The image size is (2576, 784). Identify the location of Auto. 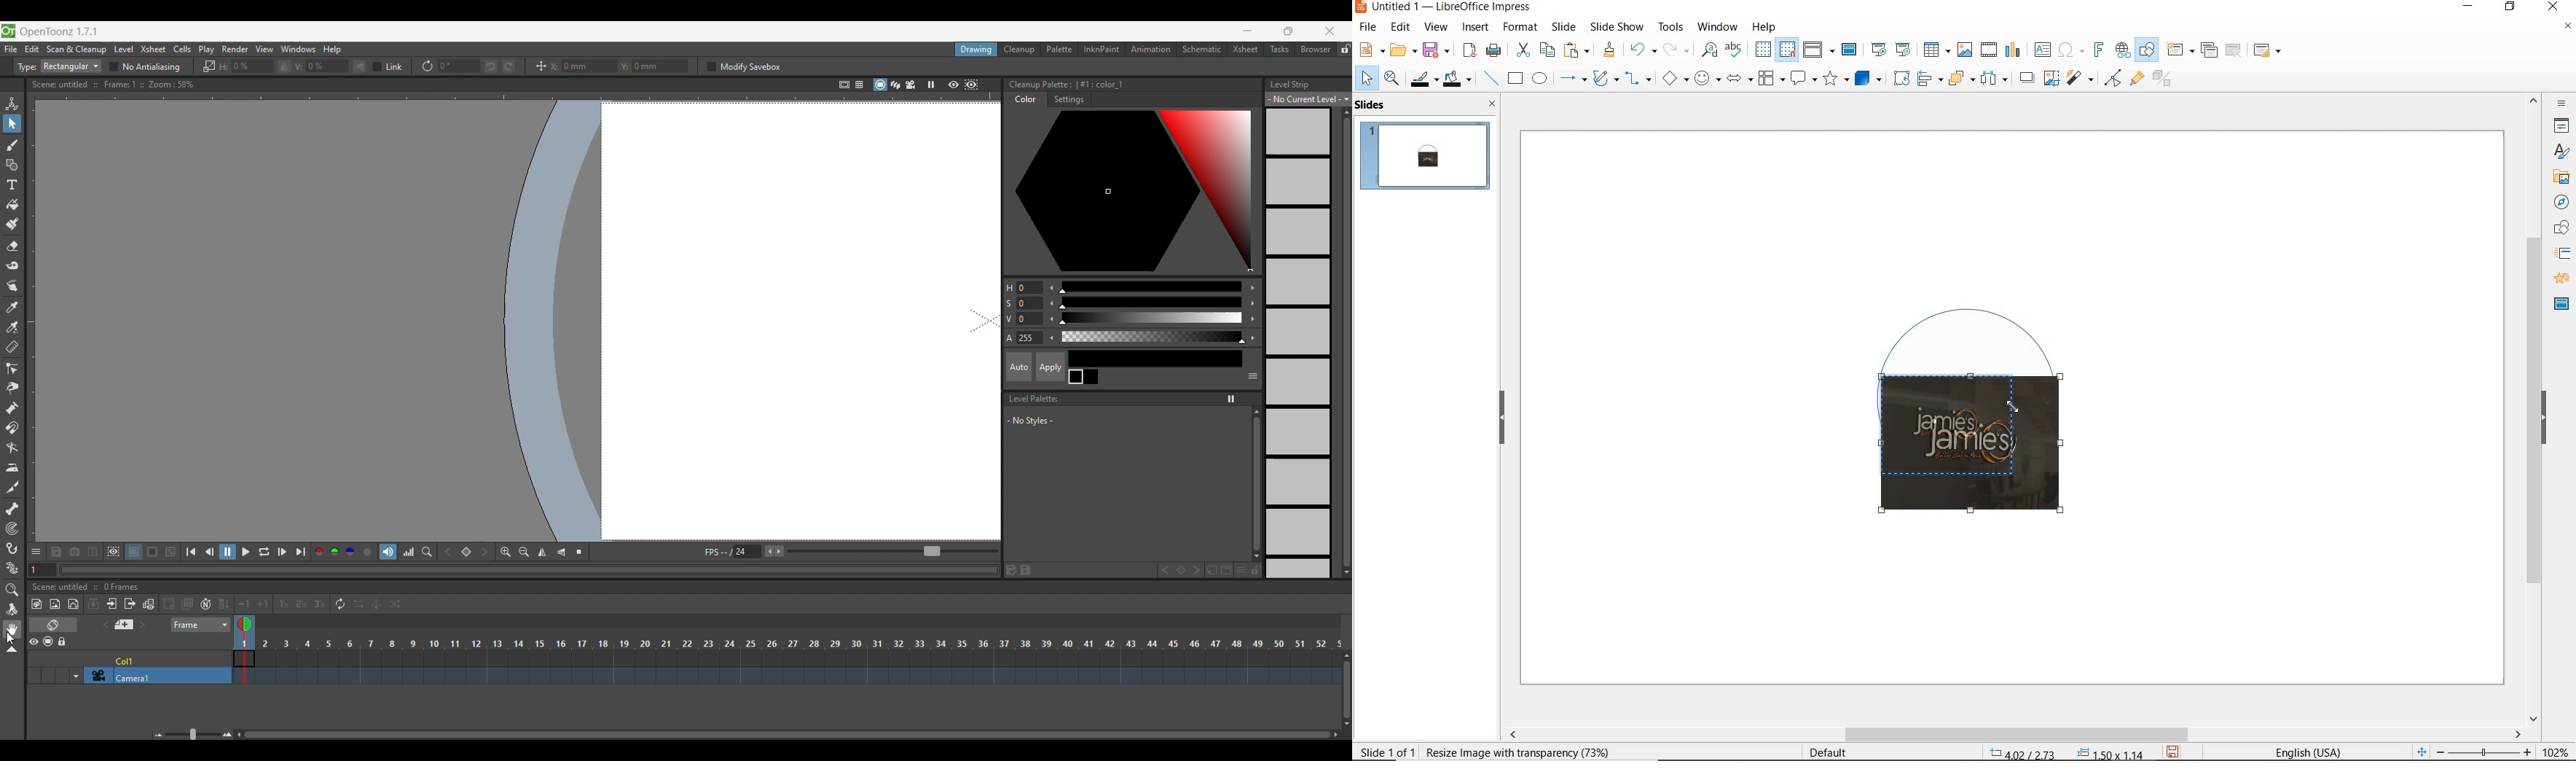
(1019, 367).